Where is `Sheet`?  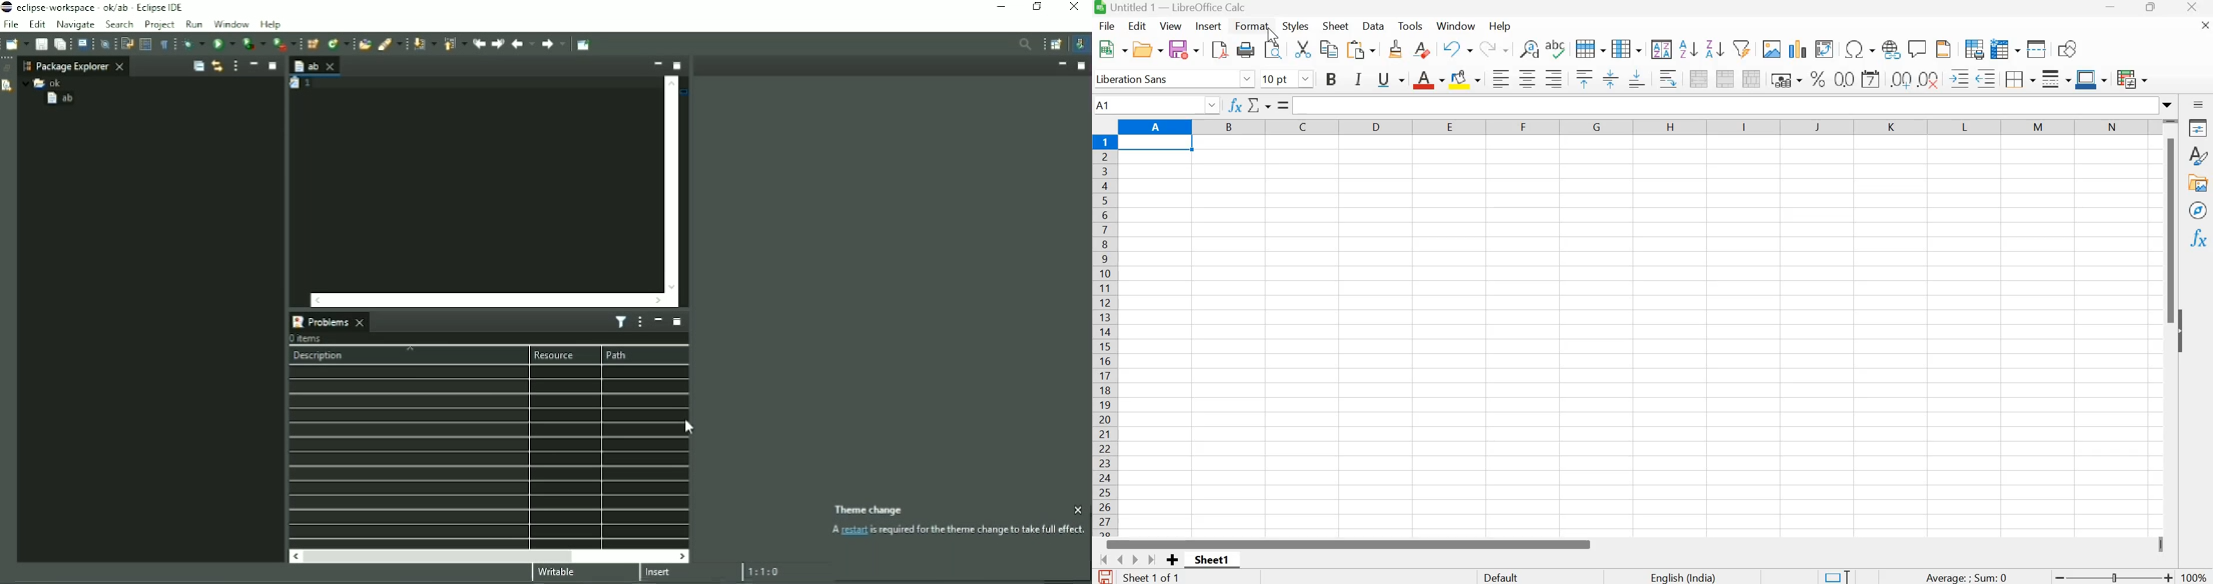
Sheet is located at coordinates (1337, 25).